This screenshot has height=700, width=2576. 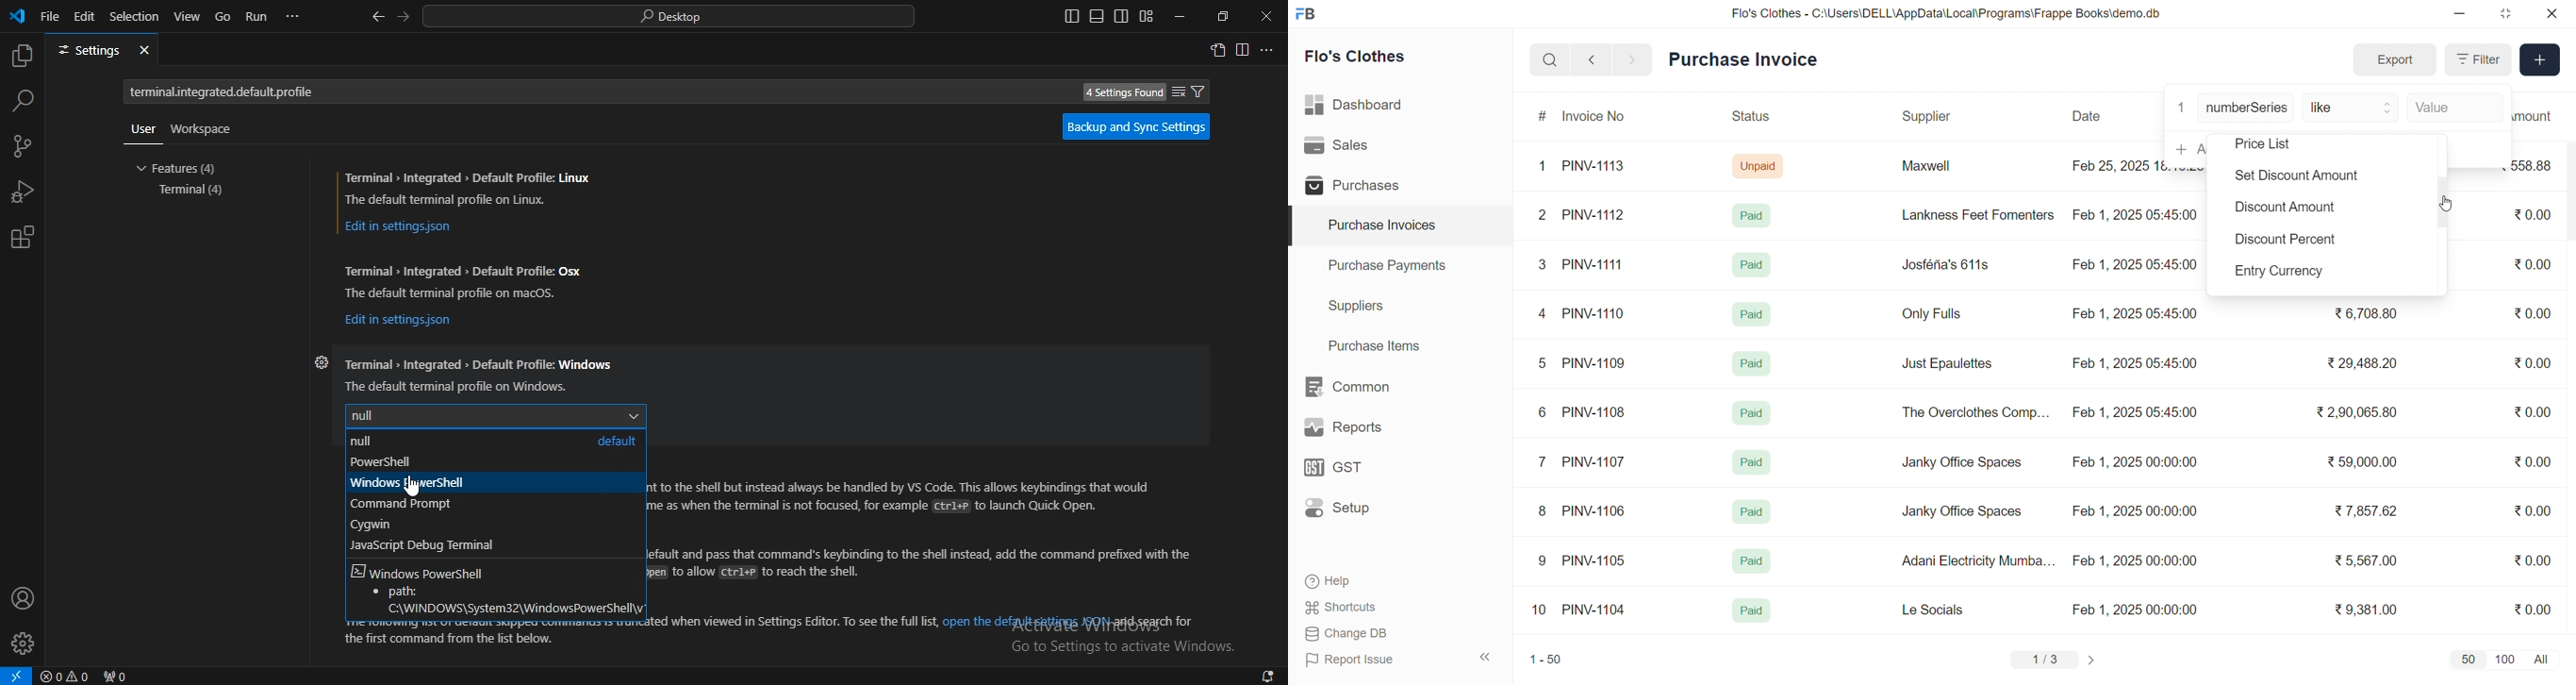 What do you see at coordinates (2551, 13) in the screenshot?
I see `close` at bounding box center [2551, 13].